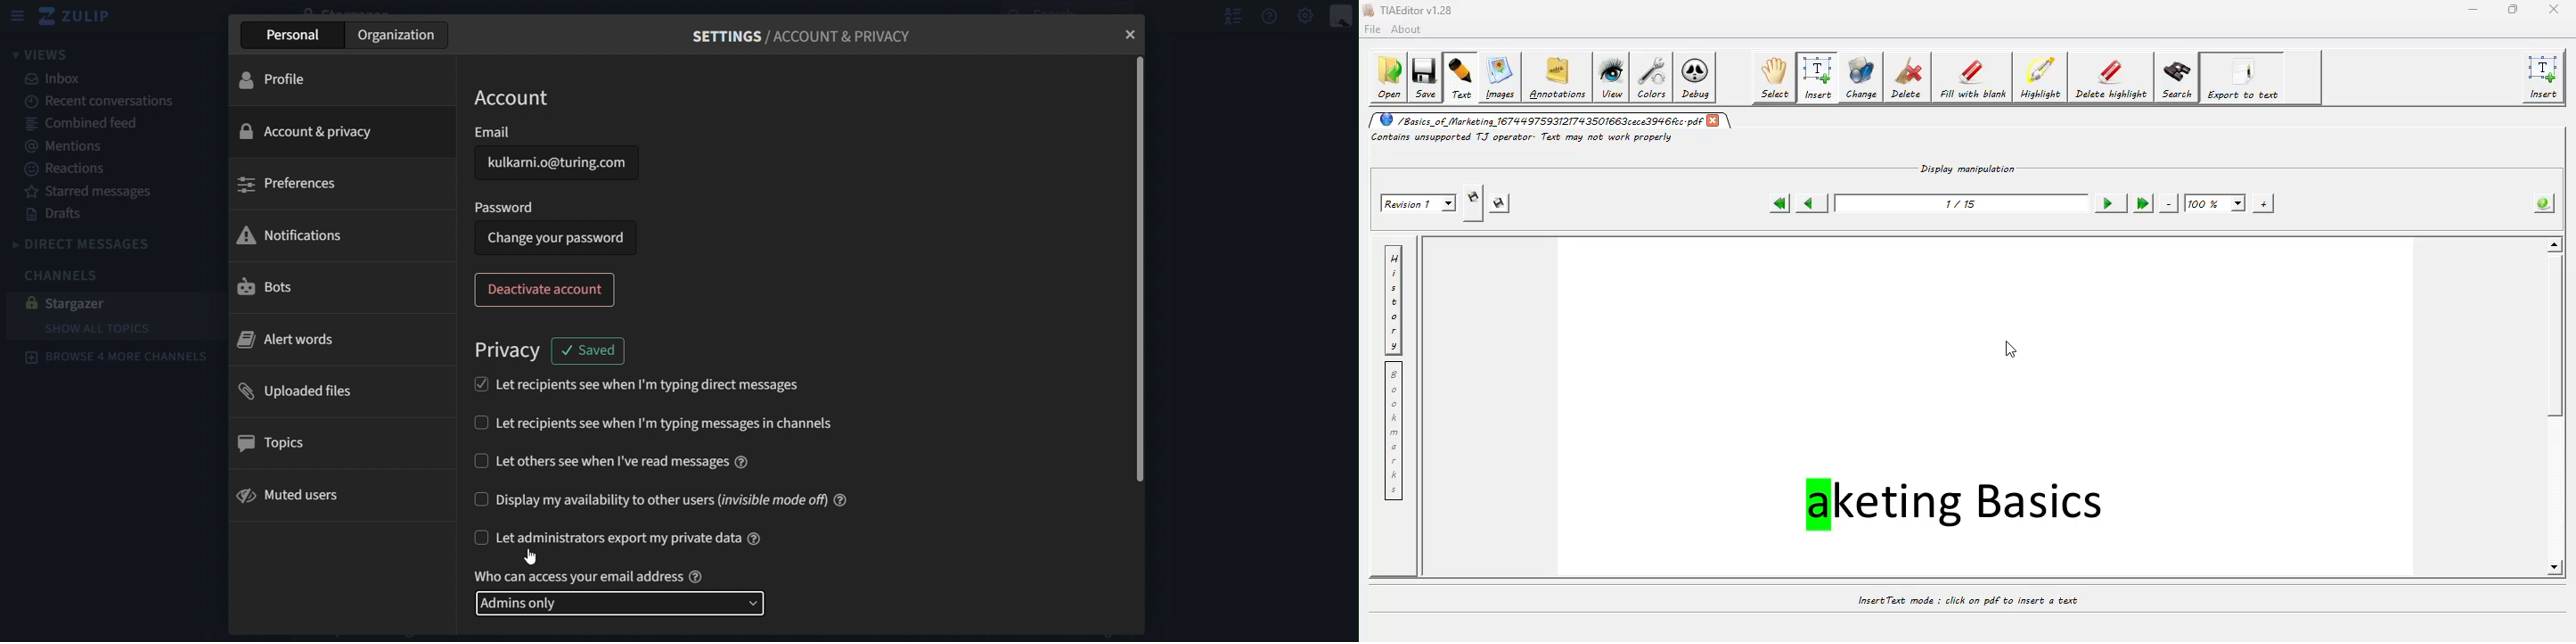 The width and height of the screenshot is (2576, 644). I want to click on password, so click(506, 207).